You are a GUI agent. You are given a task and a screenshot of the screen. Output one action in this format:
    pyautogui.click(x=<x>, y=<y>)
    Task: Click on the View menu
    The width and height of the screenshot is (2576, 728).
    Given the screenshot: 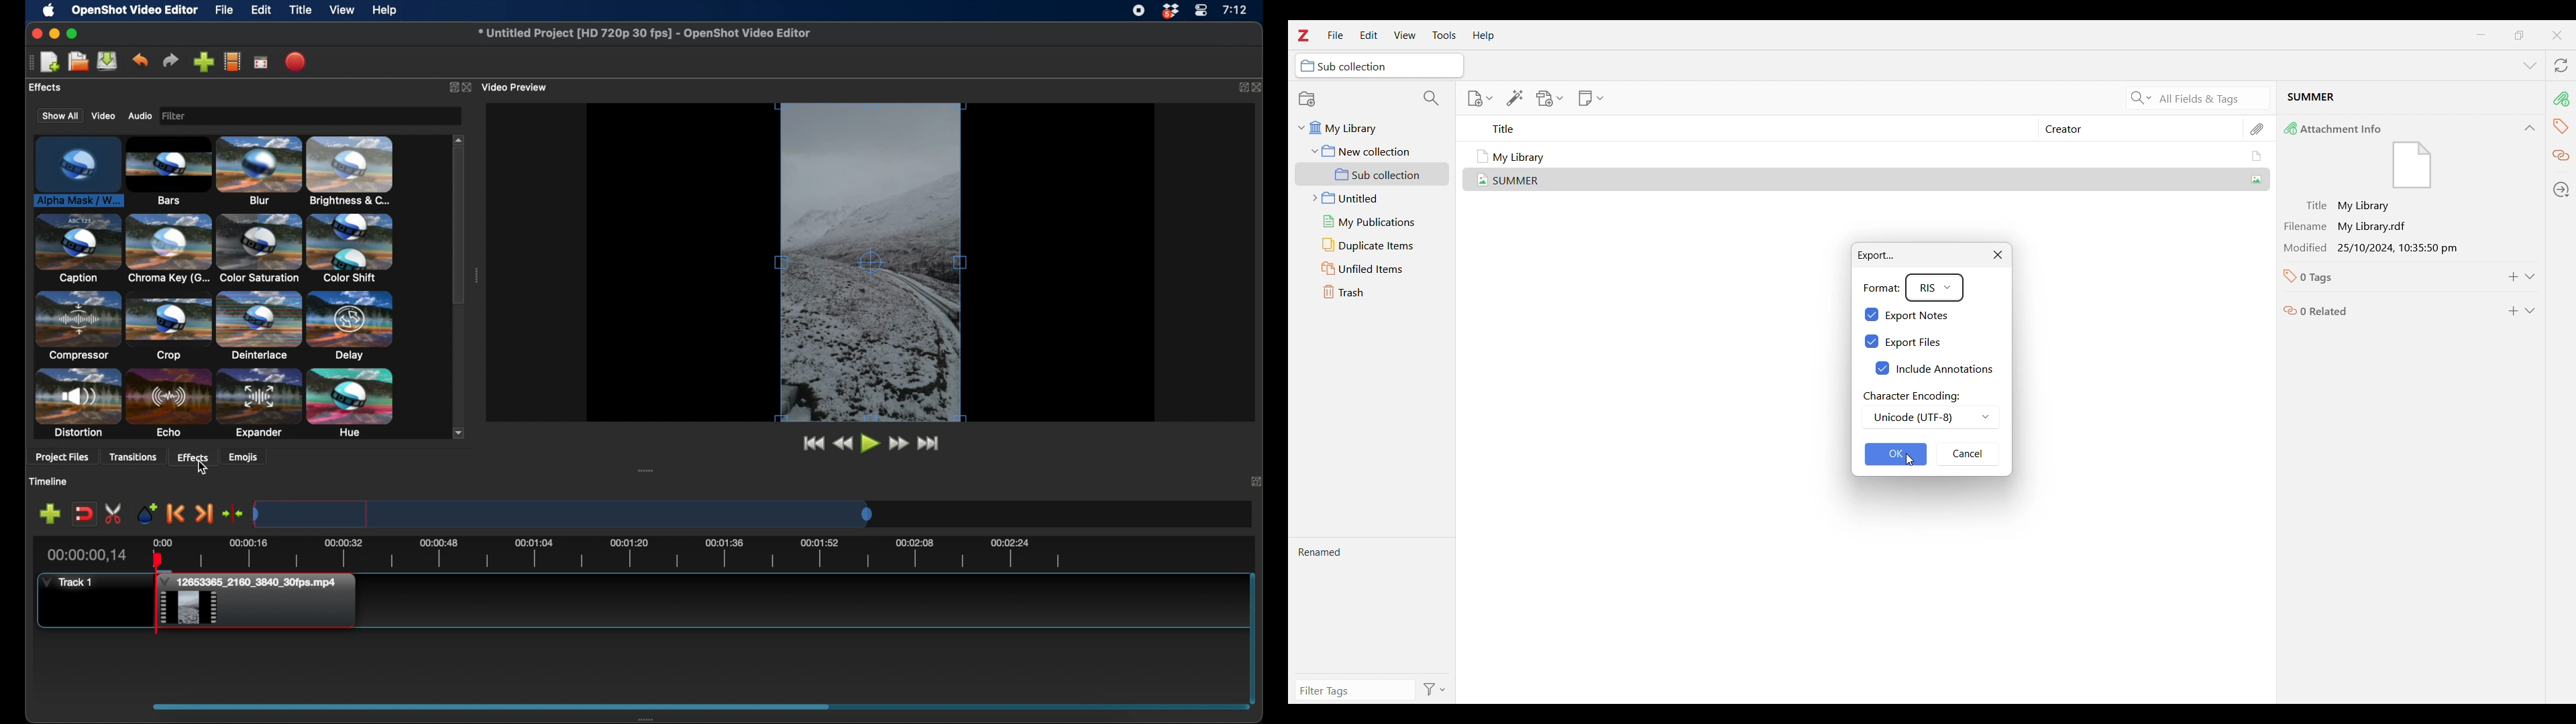 What is the action you would take?
    pyautogui.click(x=1405, y=34)
    